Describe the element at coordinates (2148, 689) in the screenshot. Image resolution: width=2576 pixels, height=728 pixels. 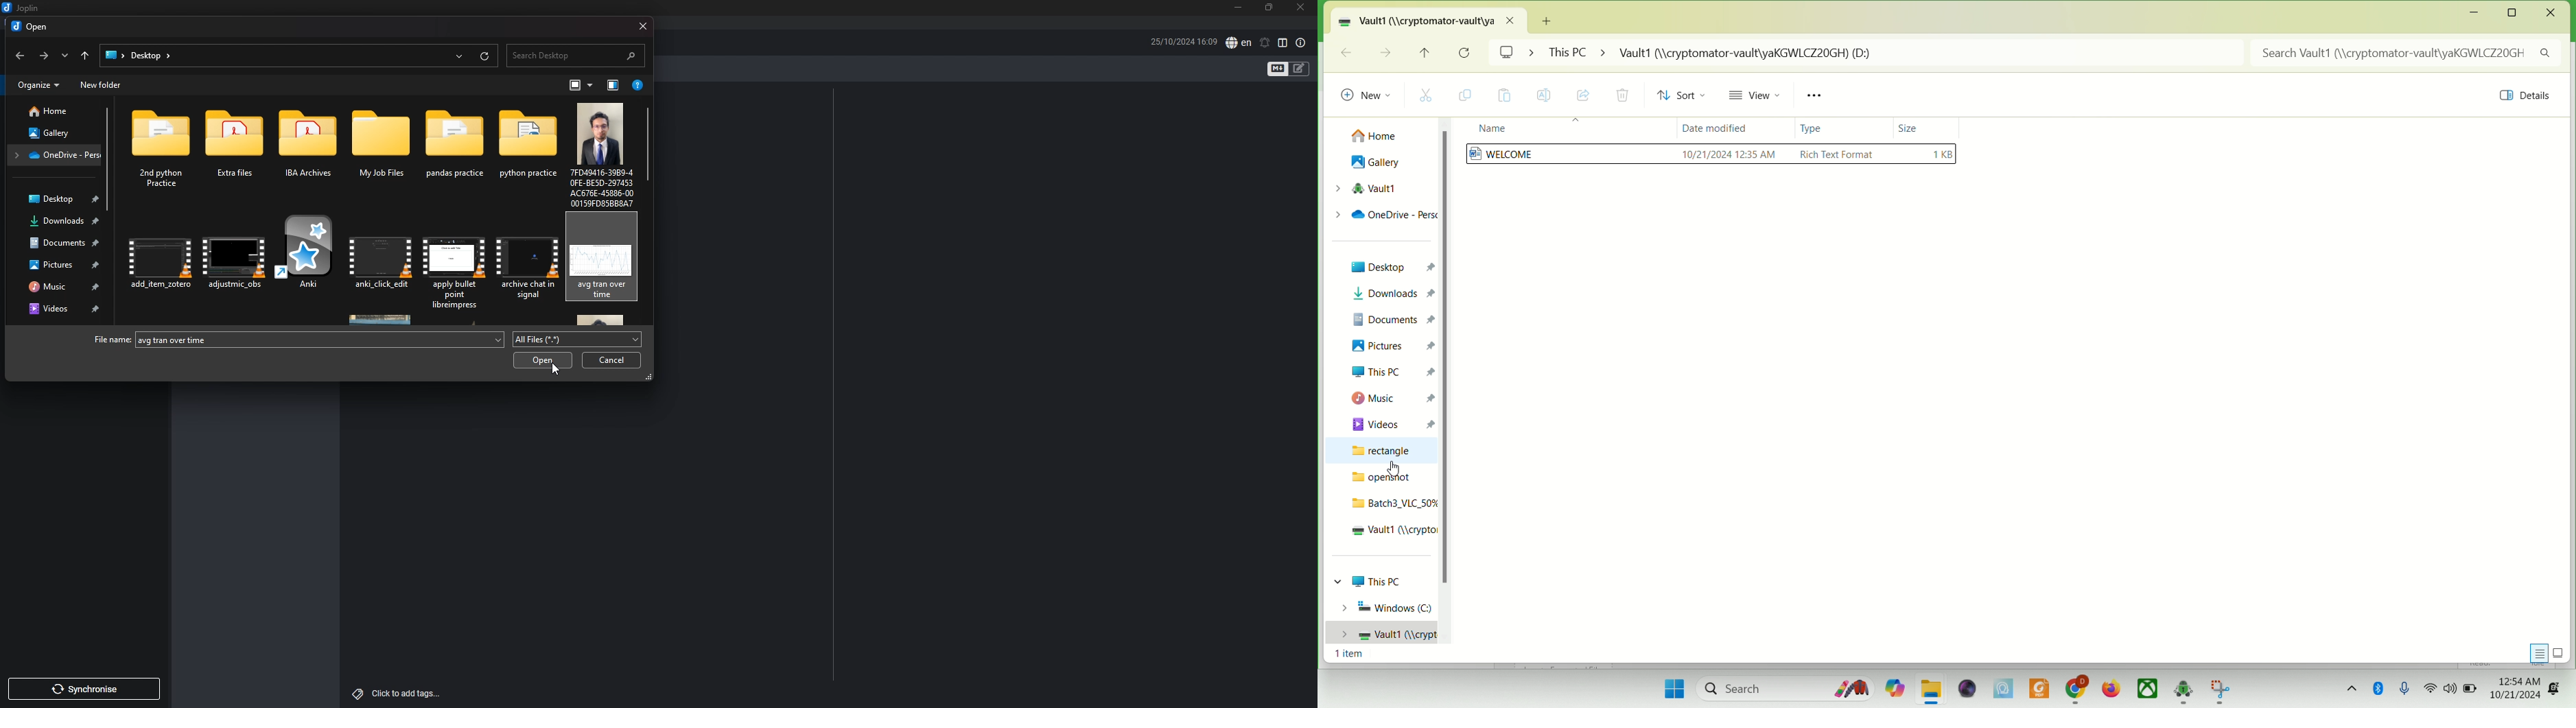
I see `Xbox` at that location.